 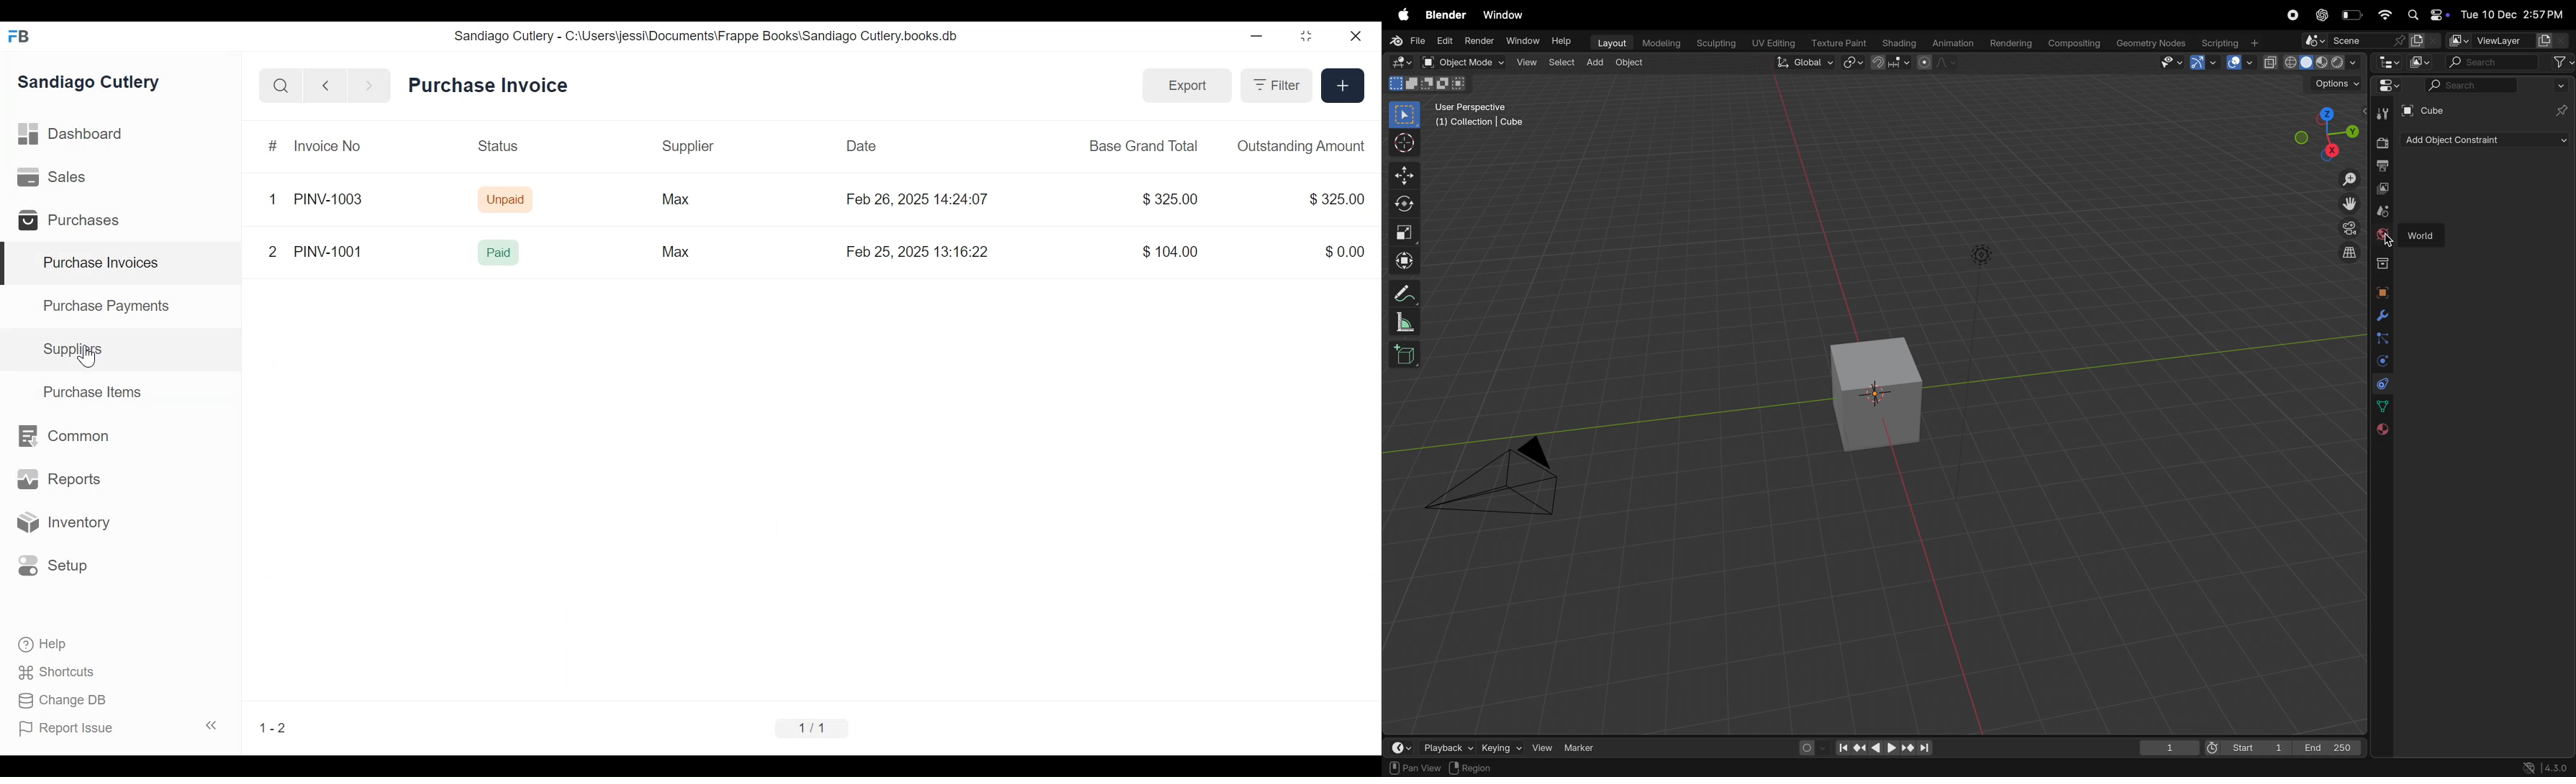 What do you see at coordinates (332, 194) in the screenshot?
I see `PINV-1003` at bounding box center [332, 194].